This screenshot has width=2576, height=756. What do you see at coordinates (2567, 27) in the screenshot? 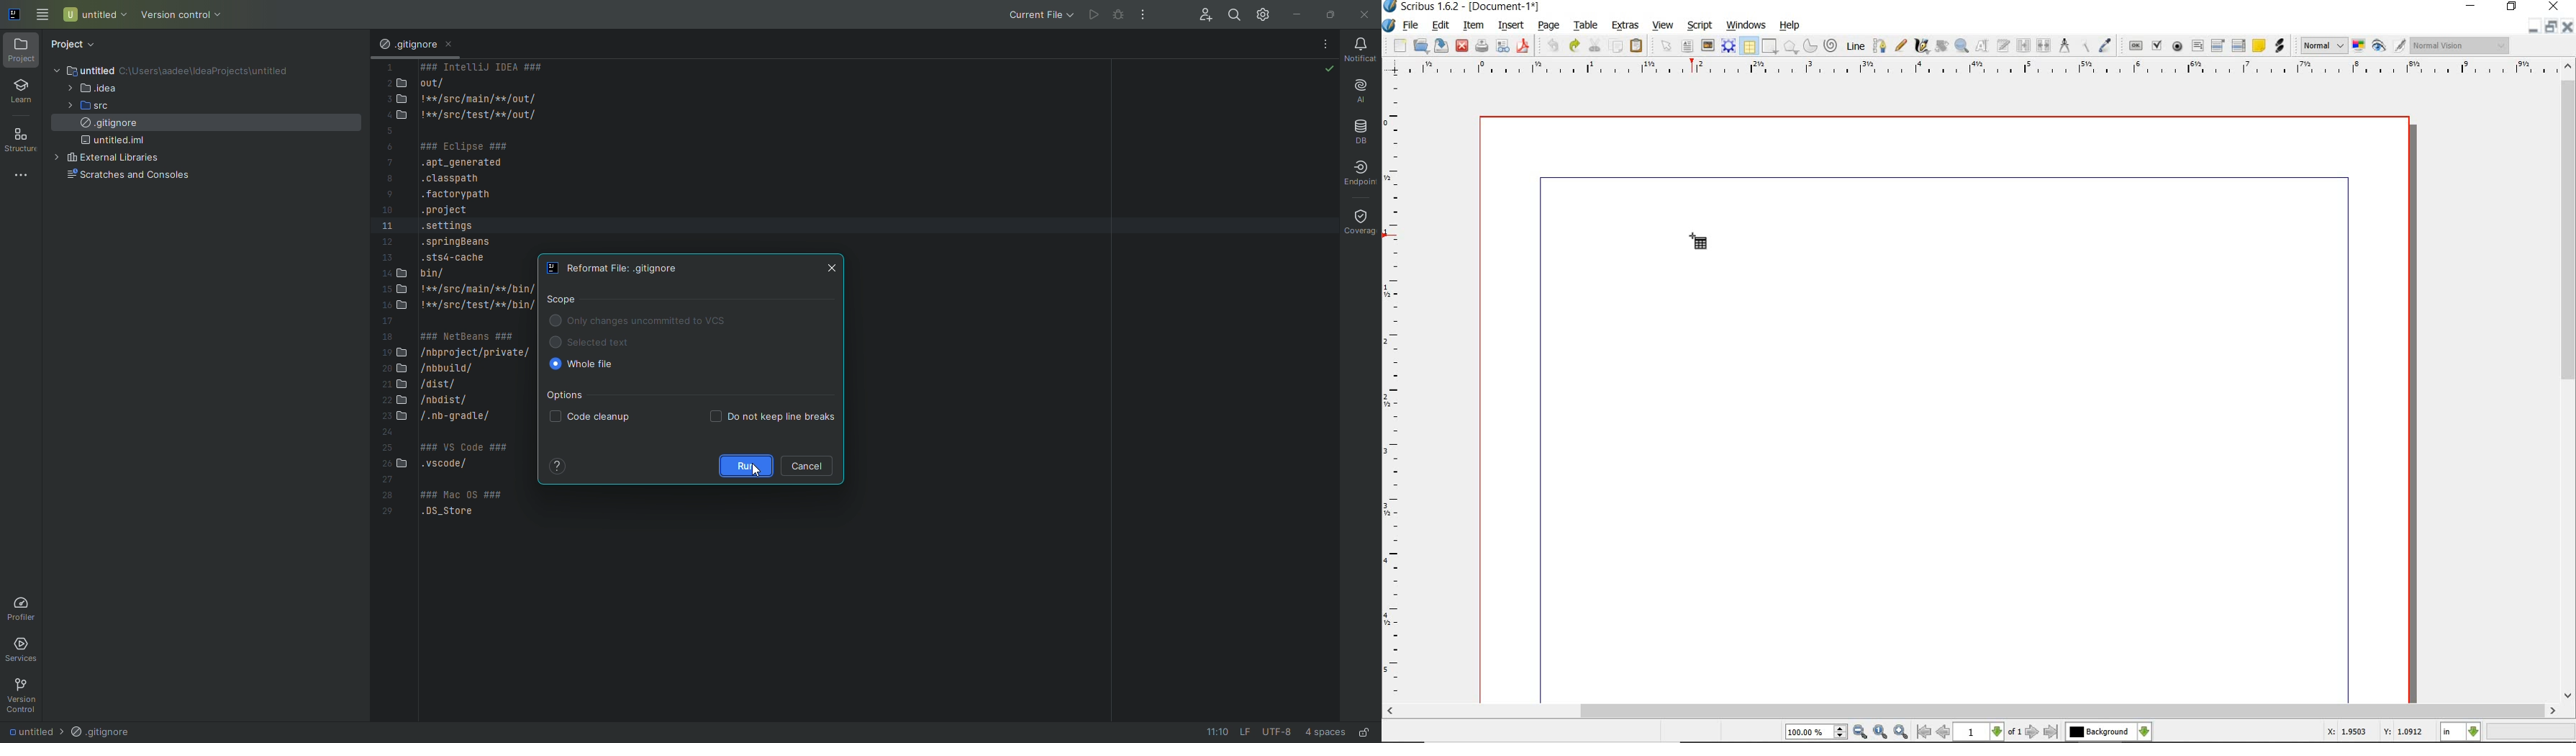
I see `close` at bounding box center [2567, 27].